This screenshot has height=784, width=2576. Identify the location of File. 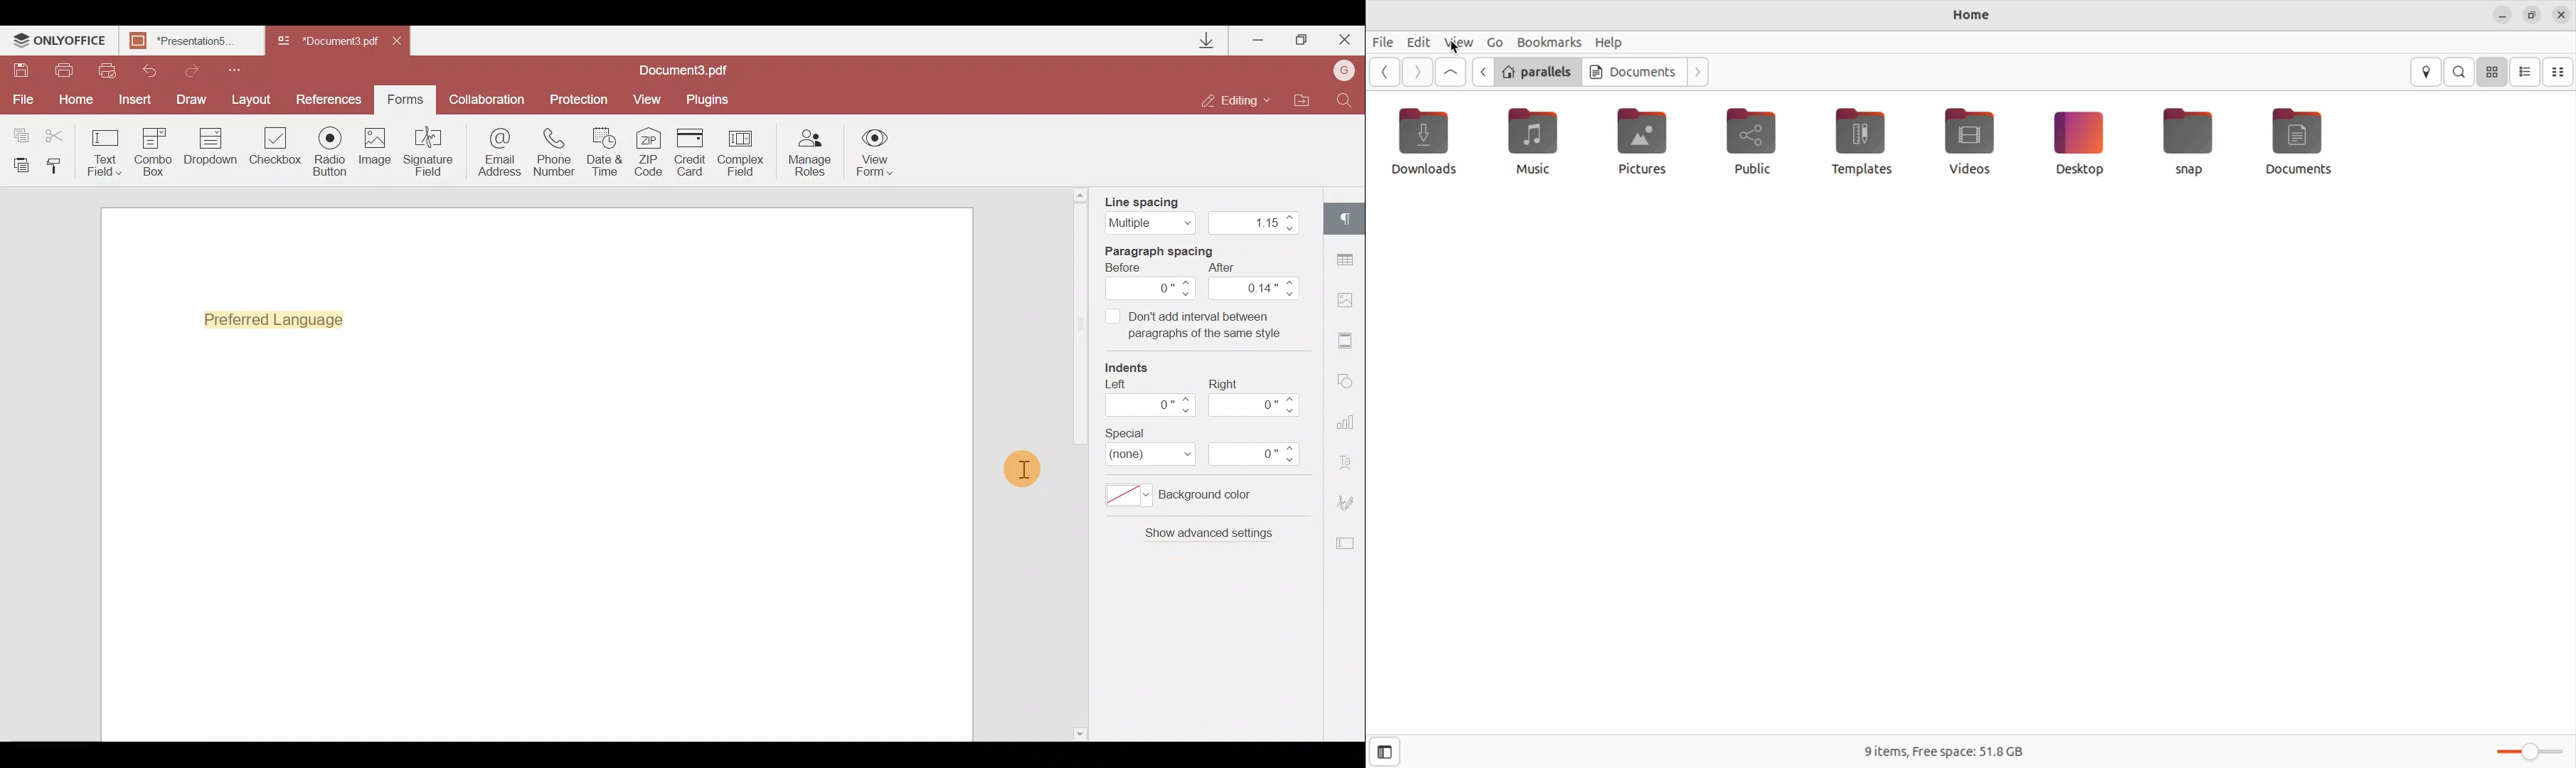
(21, 100).